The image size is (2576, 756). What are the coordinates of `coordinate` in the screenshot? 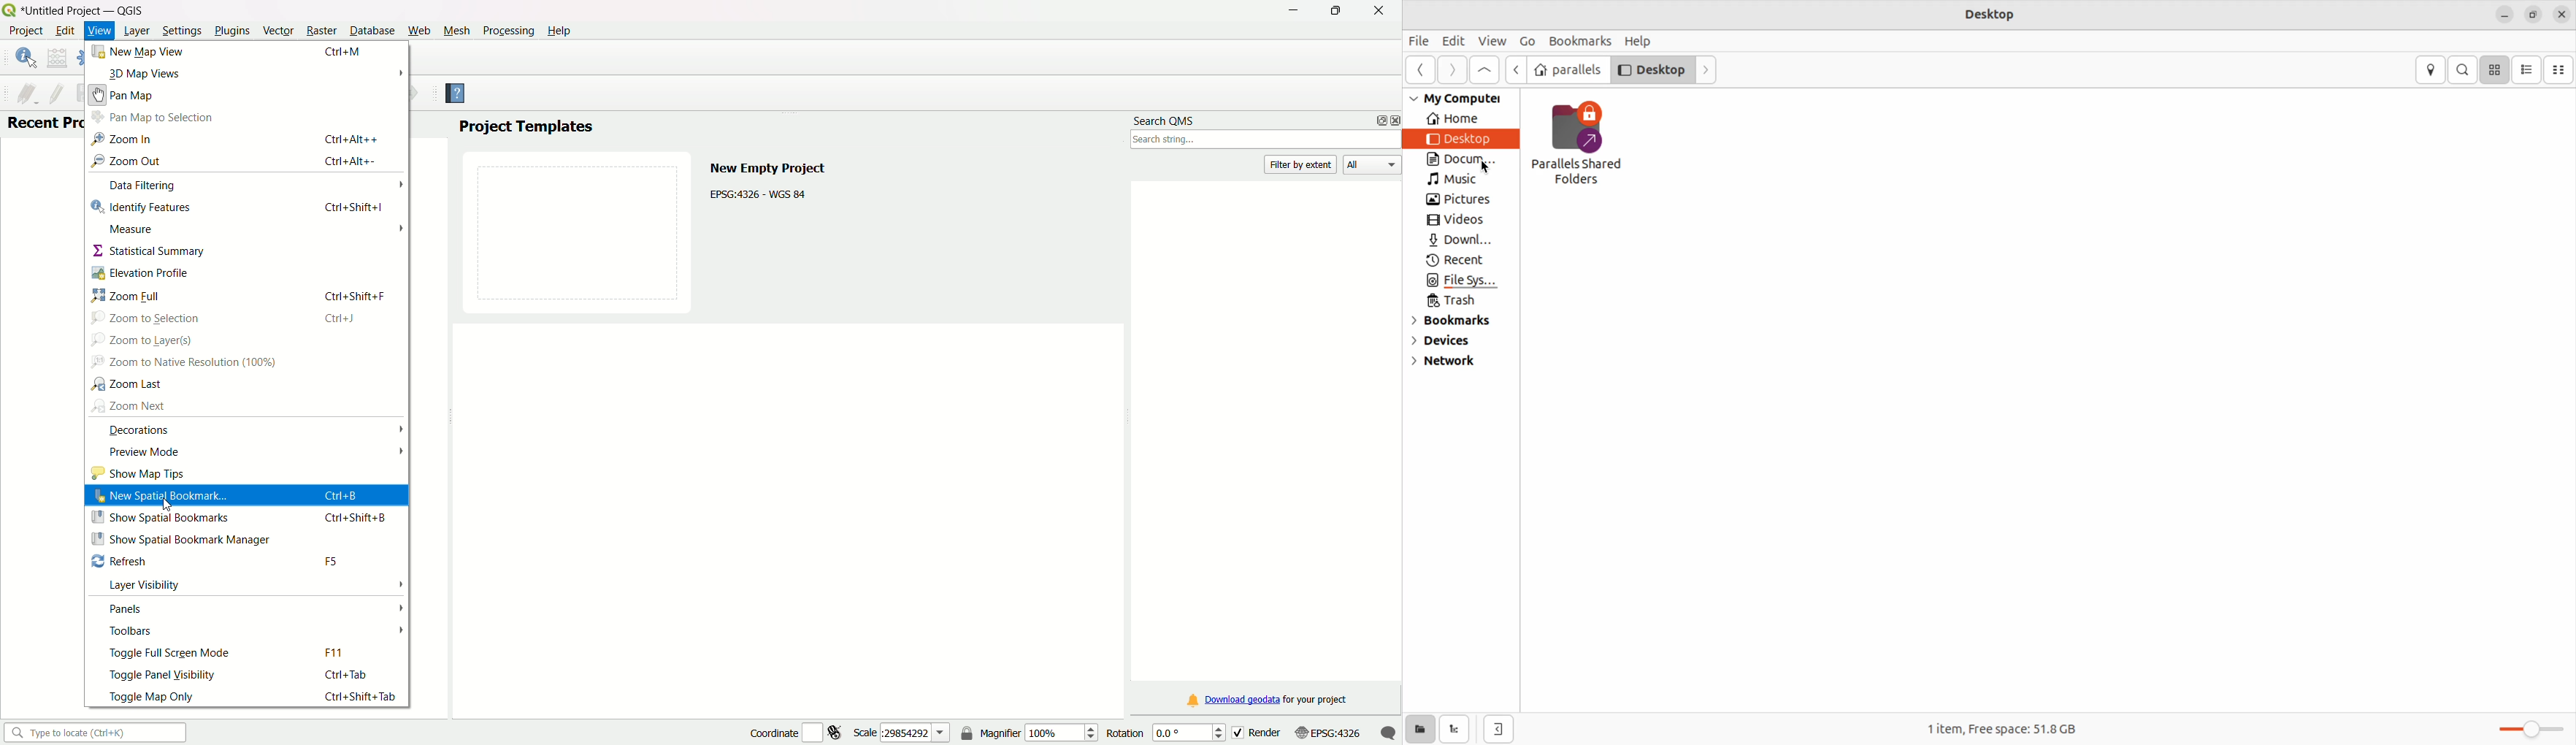 It's located at (771, 731).